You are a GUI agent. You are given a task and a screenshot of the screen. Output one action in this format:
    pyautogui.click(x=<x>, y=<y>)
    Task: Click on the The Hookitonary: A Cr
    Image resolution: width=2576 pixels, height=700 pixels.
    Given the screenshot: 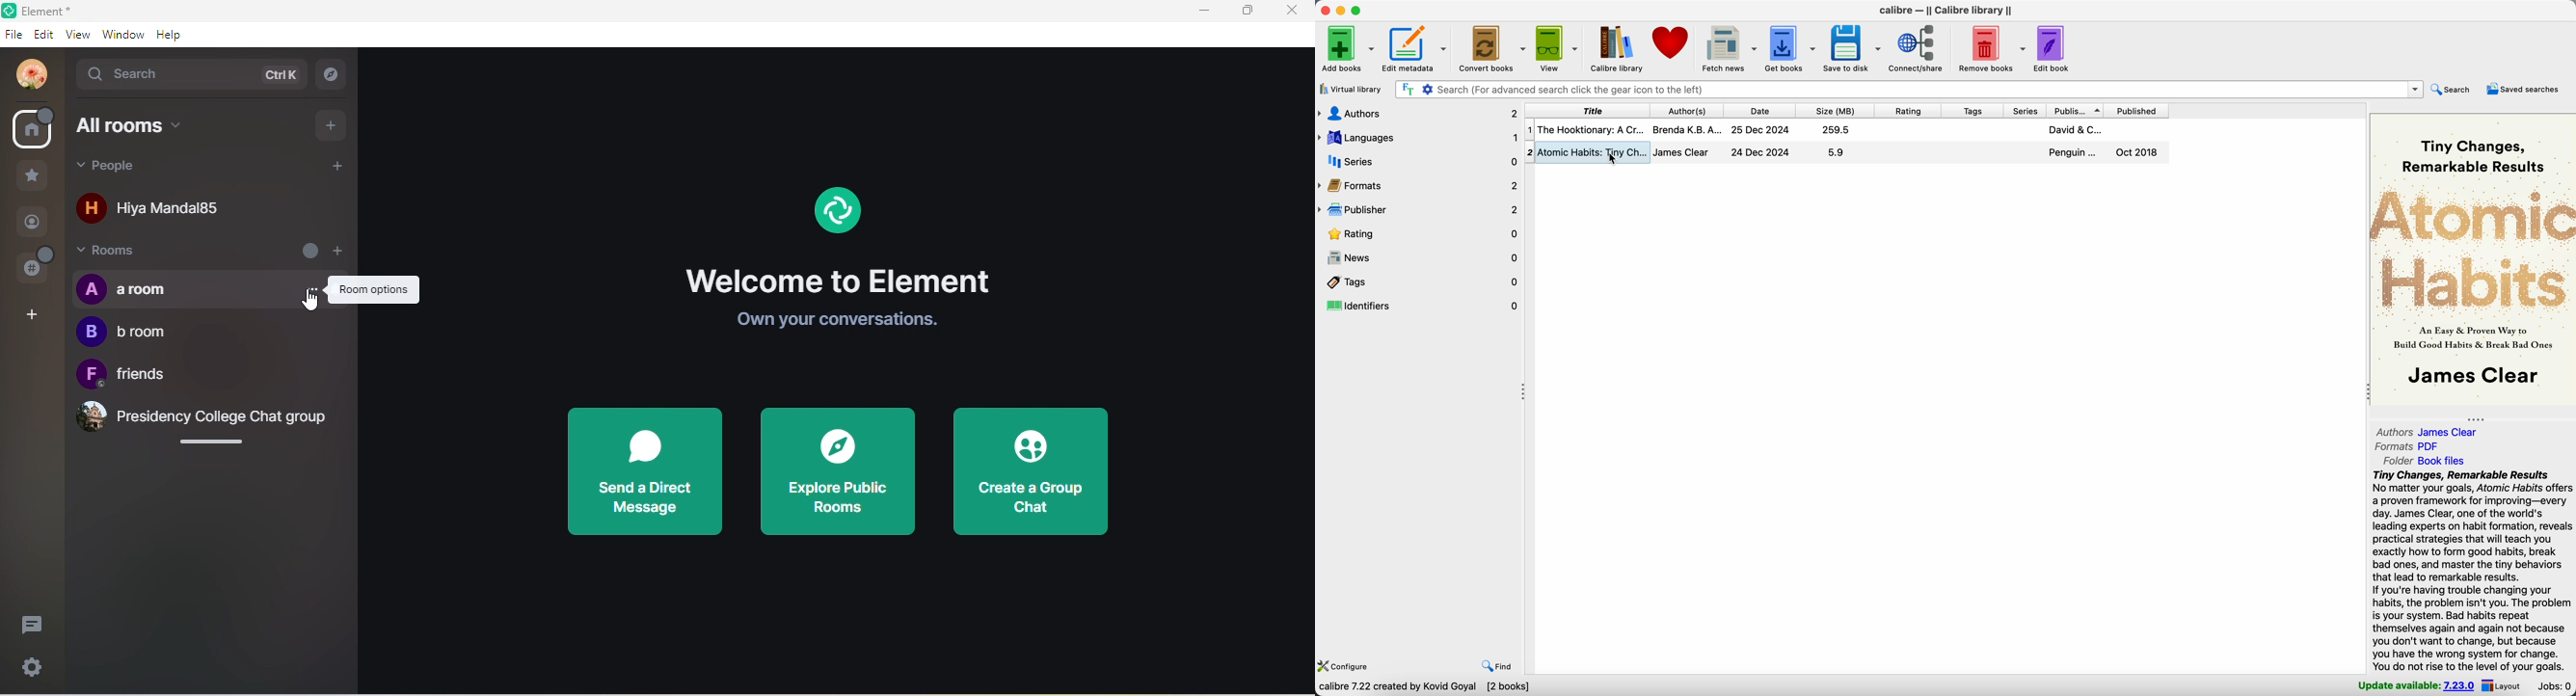 What is the action you would take?
    pyautogui.click(x=1590, y=129)
    